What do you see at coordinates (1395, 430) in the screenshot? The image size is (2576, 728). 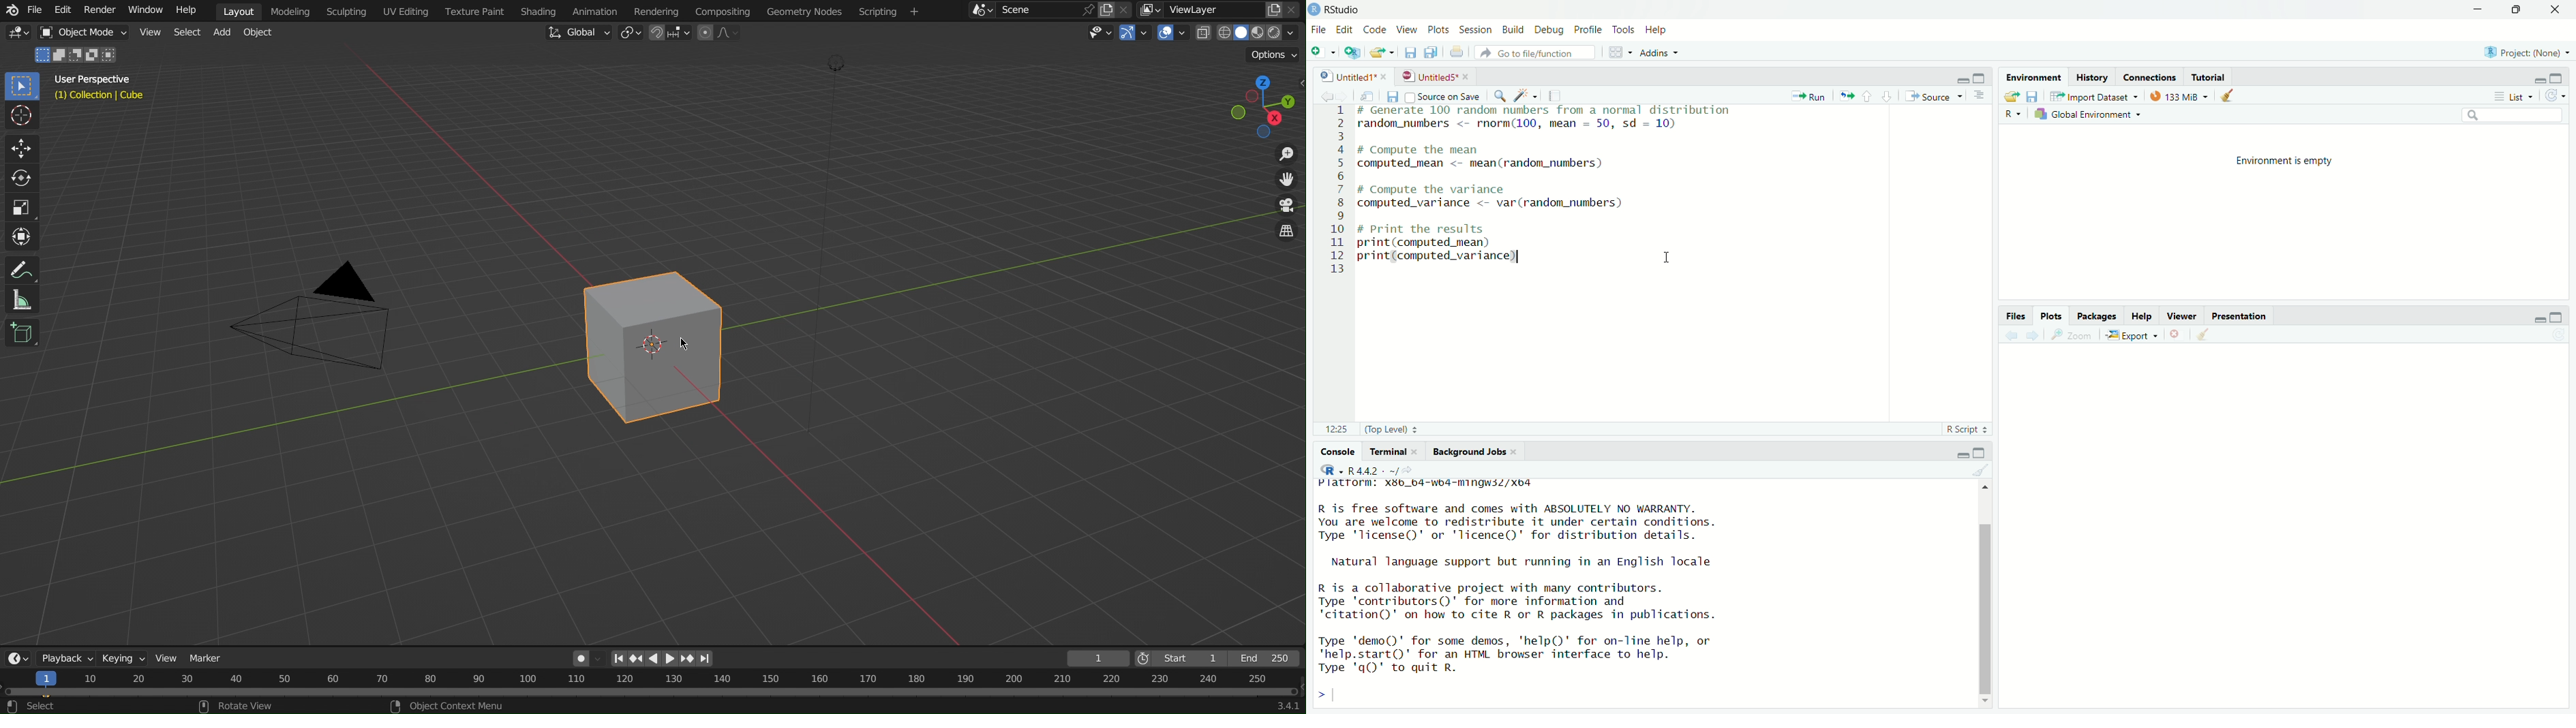 I see `(Top level)` at bounding box center [1395, 430].